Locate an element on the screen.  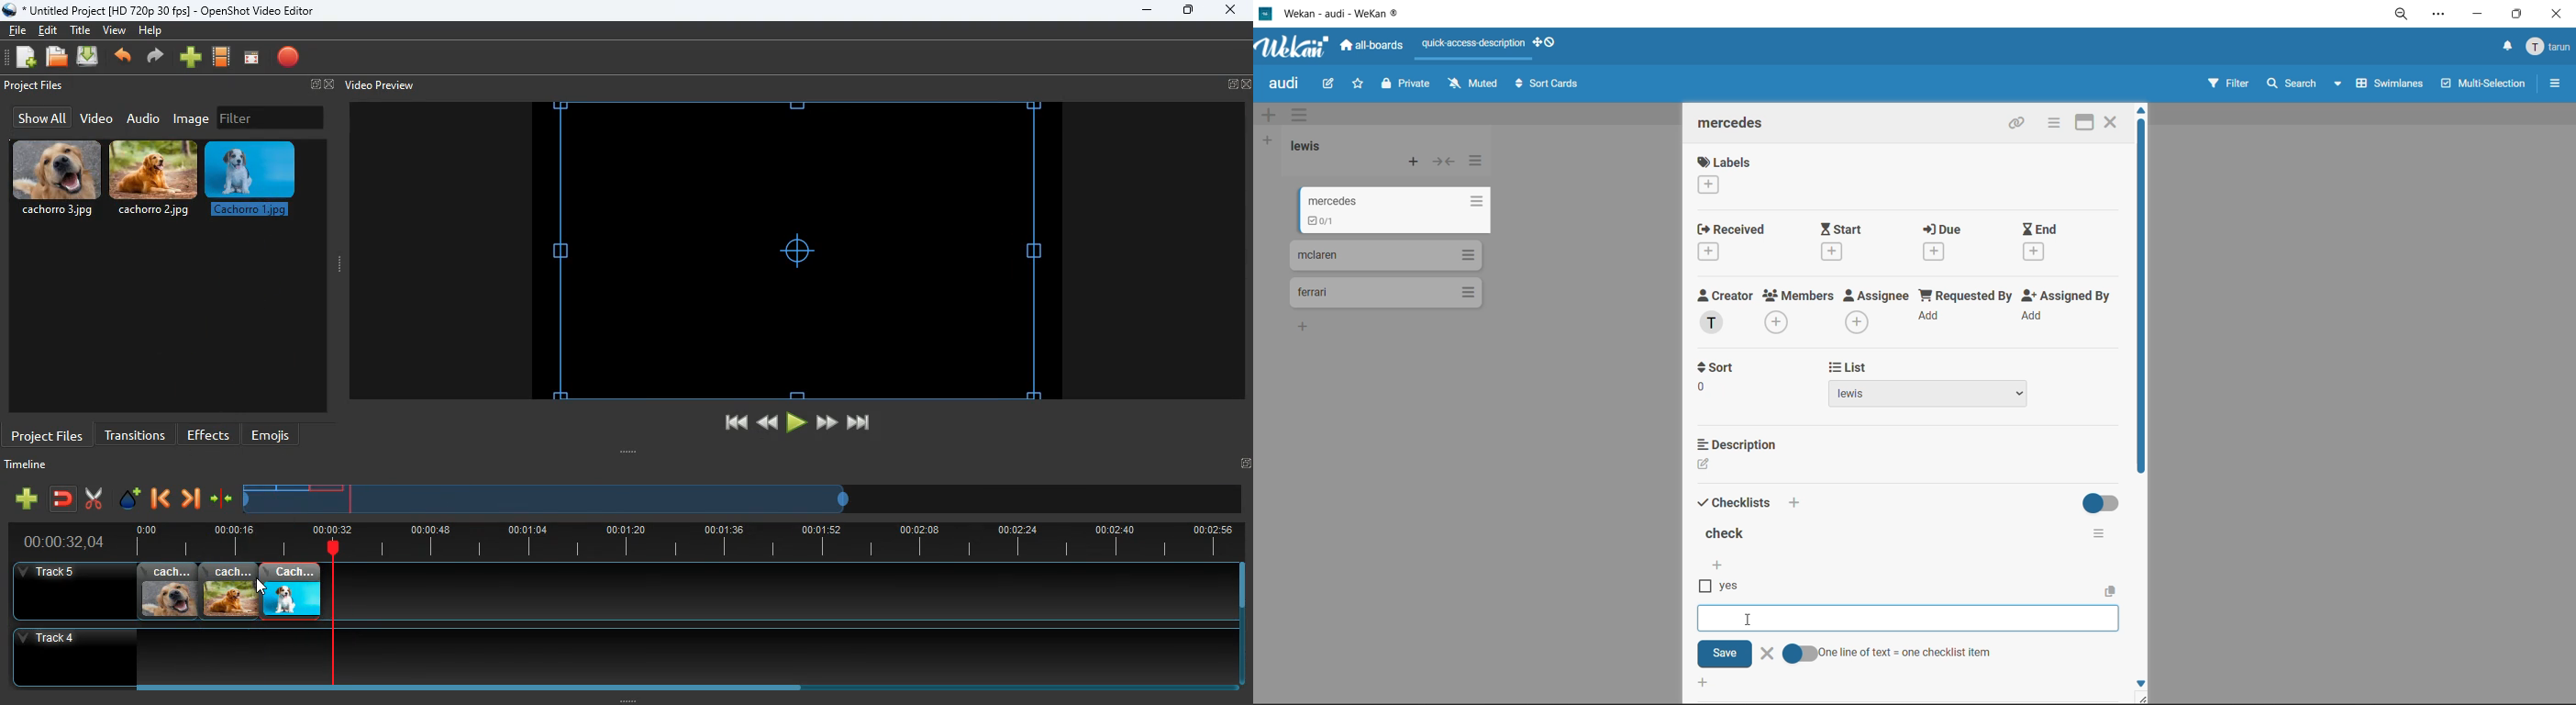
one line of text = one checklist item is located at coordinates (1888, 653).